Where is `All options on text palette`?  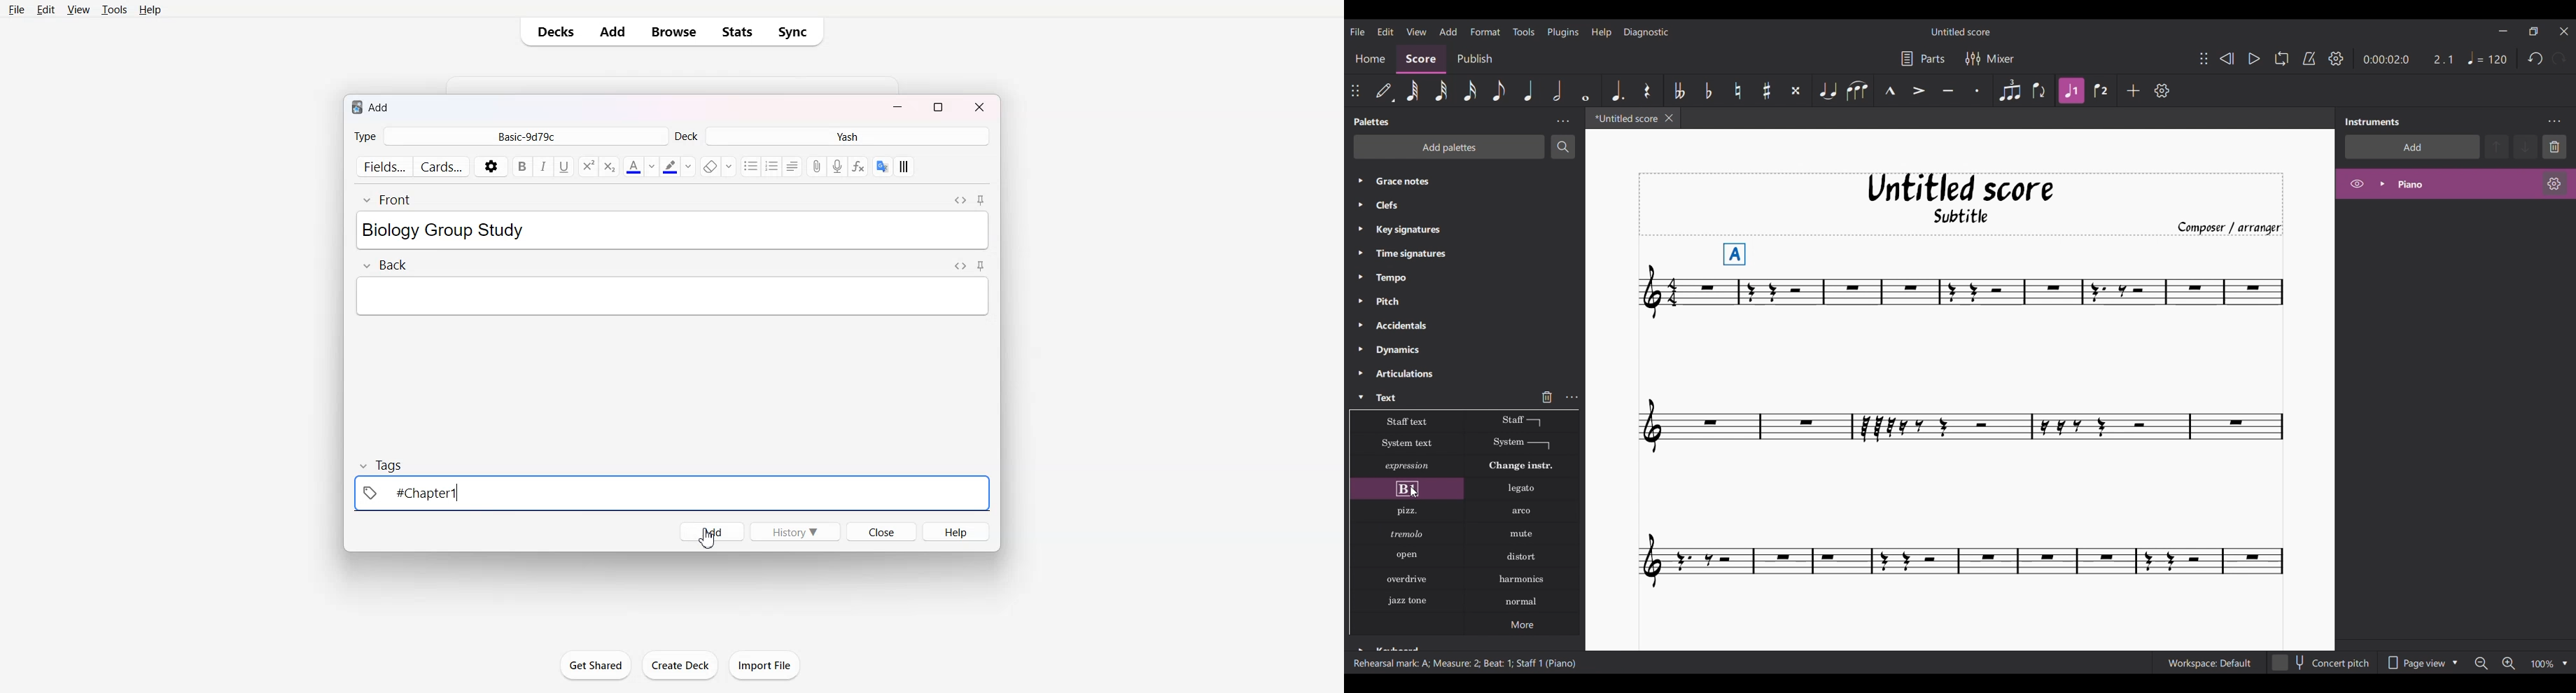 All options on text palette is located at coordinates (1465, 524).